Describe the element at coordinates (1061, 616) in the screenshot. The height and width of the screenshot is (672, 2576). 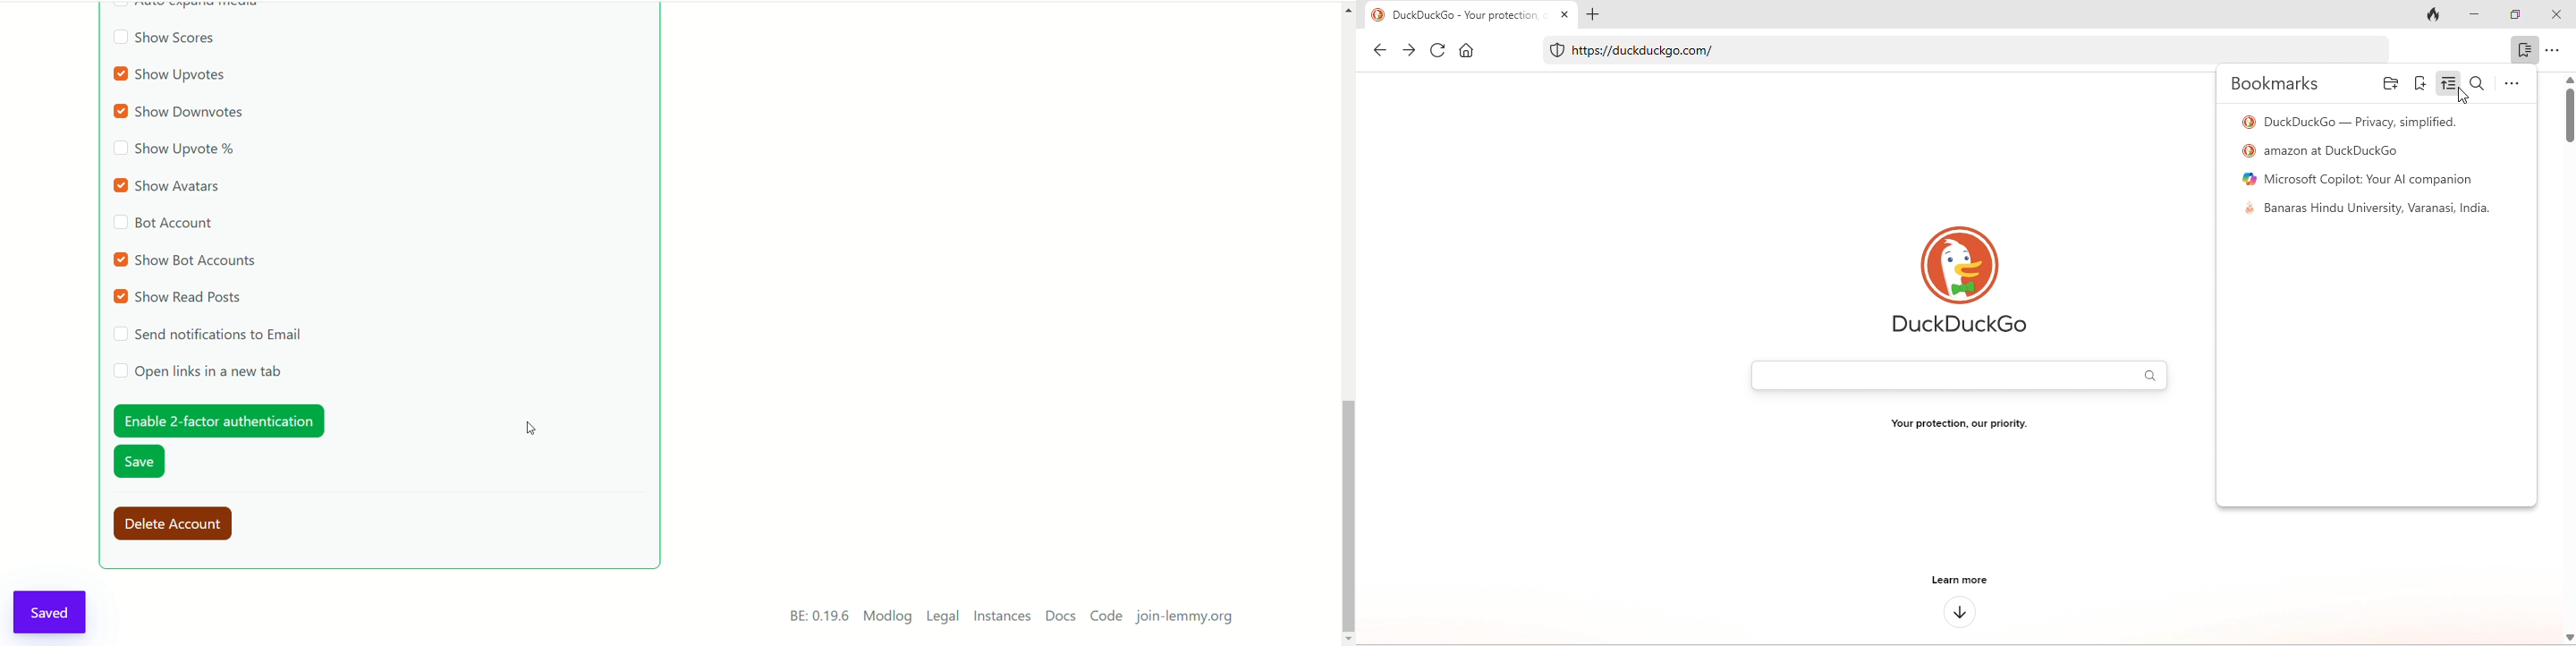
I see `docs` at that location.